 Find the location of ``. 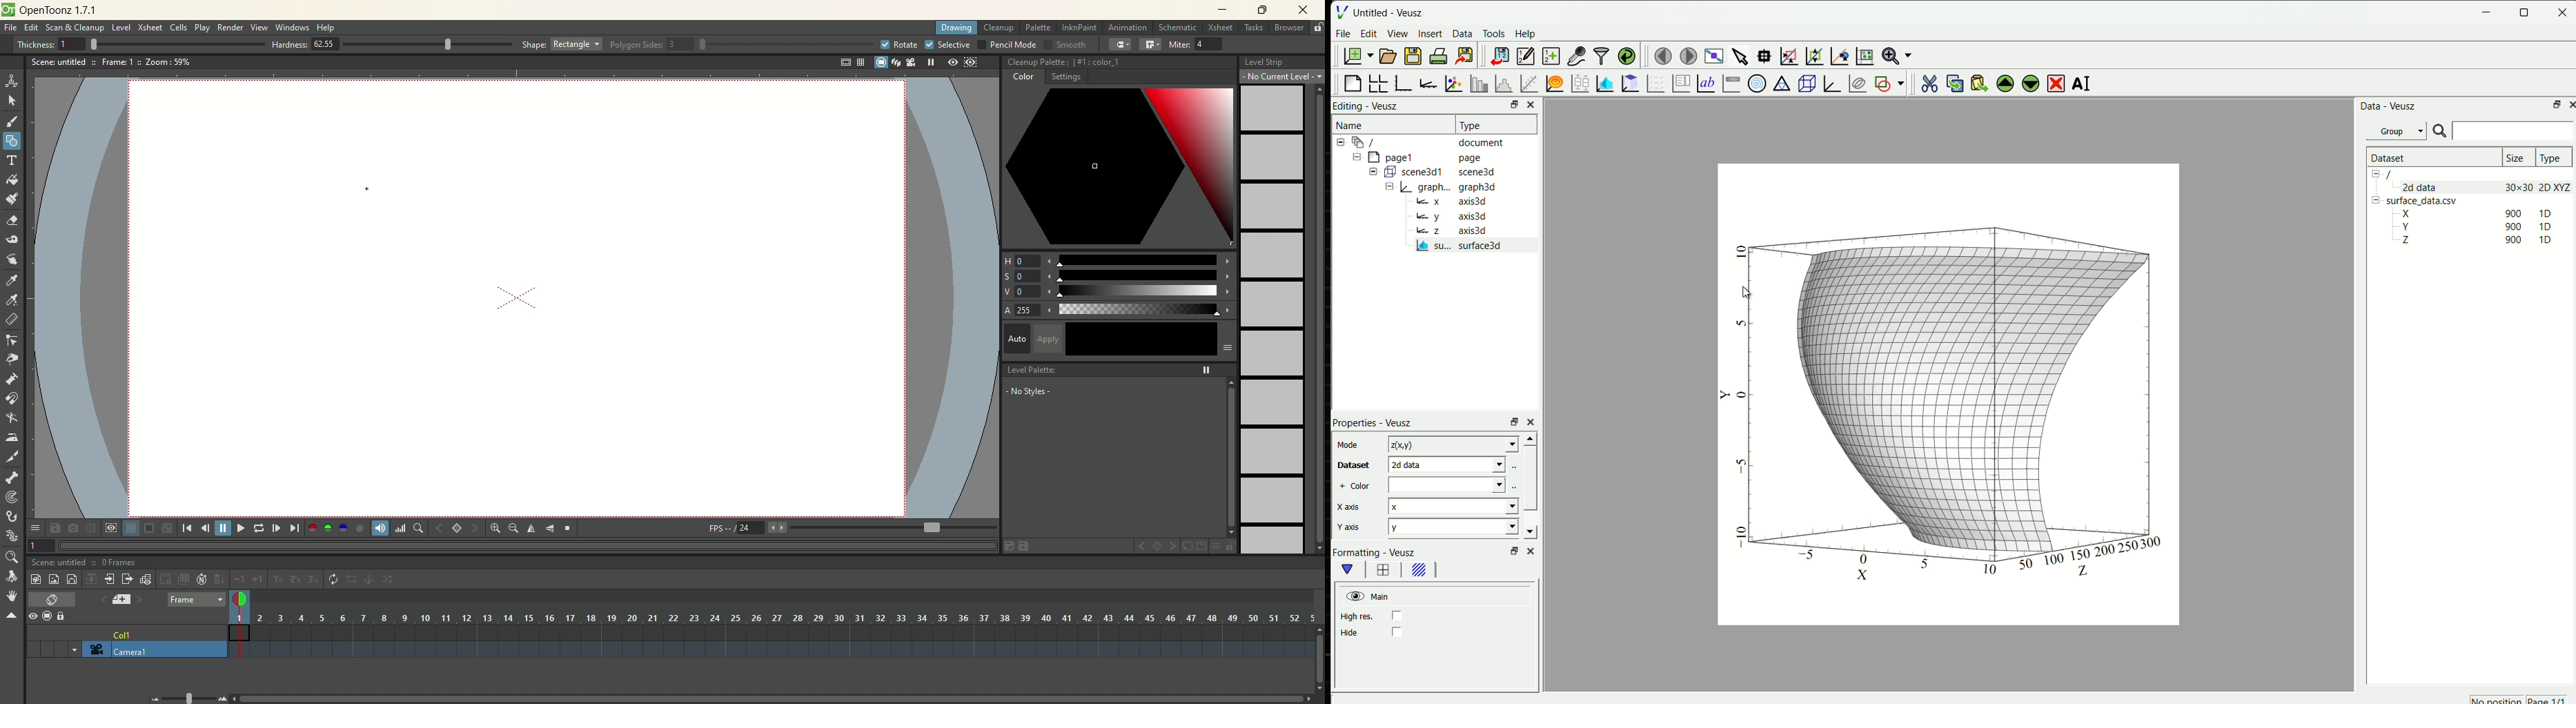

 is located at coordinates (1425, 186).